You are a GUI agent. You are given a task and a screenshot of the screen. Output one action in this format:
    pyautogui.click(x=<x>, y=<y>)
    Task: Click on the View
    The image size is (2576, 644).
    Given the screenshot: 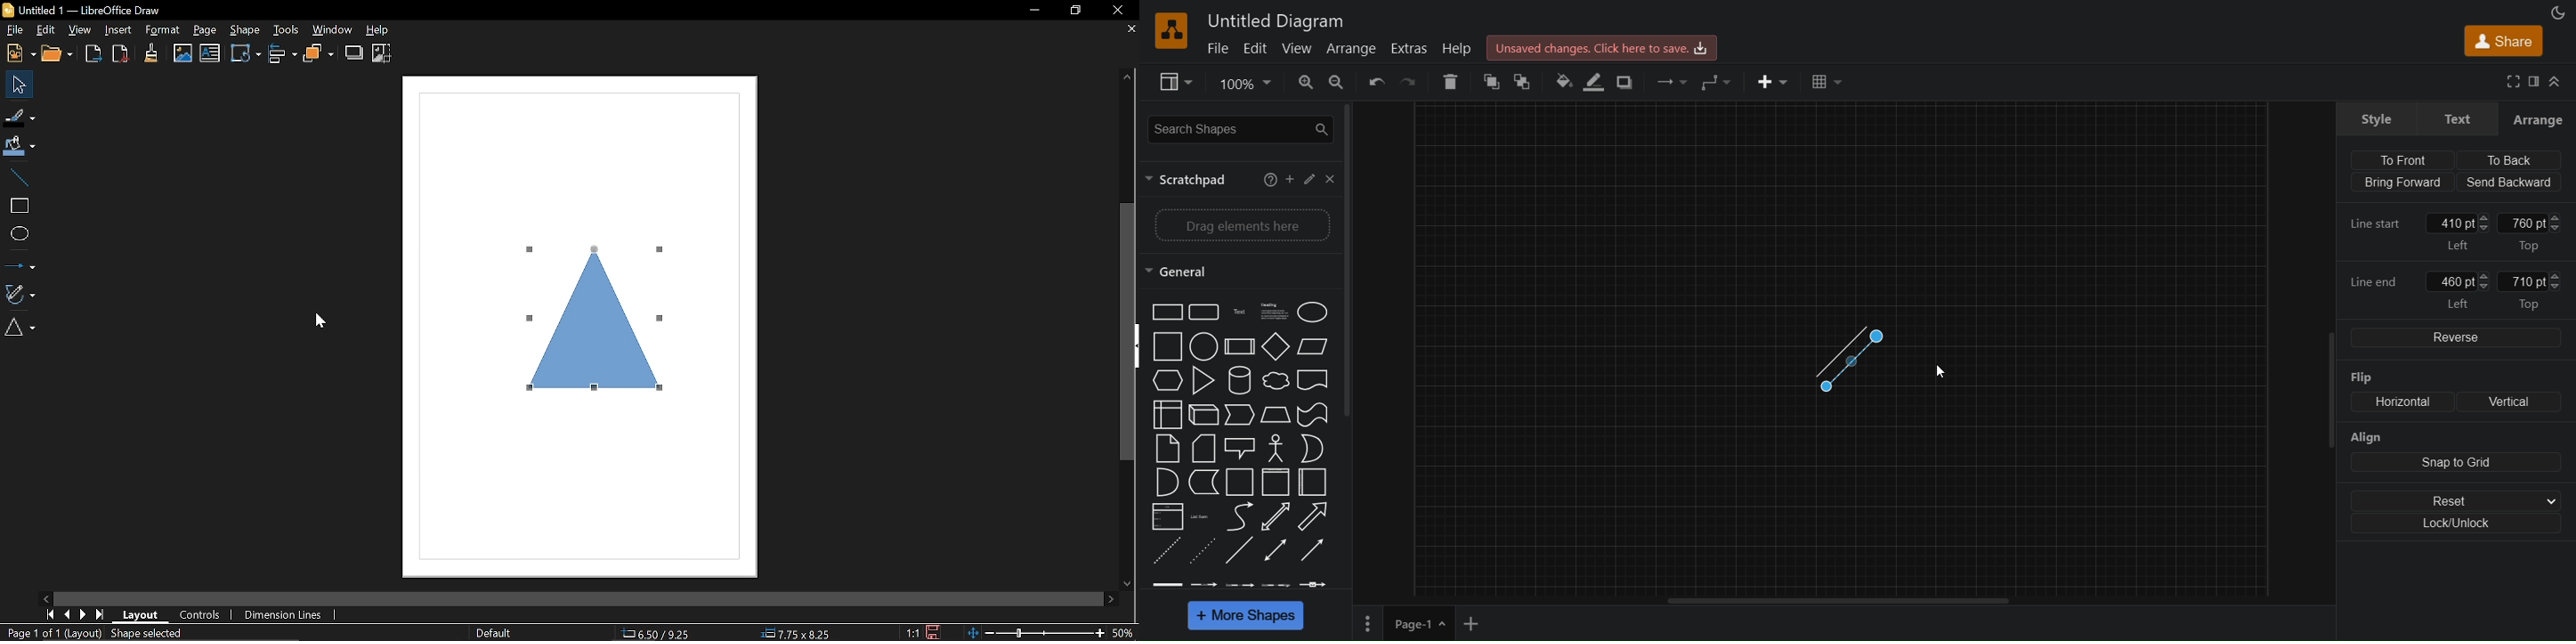 What is the action you would take?
    pyautogui.click(x=80, y=29)
    